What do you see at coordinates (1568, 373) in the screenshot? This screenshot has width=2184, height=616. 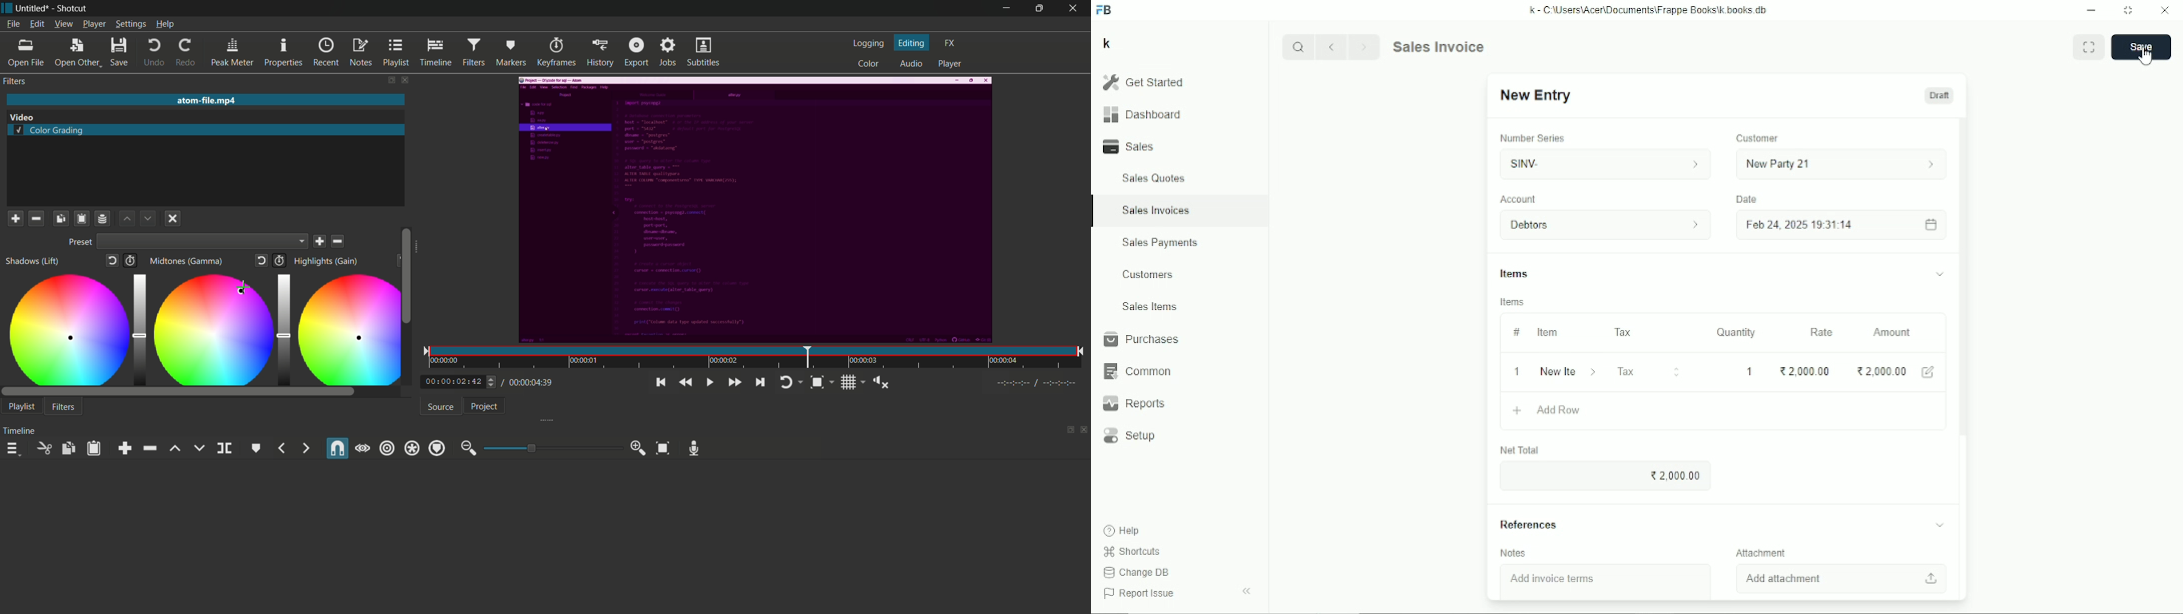 I see `New item 06` at bounding box center [1568, 373].